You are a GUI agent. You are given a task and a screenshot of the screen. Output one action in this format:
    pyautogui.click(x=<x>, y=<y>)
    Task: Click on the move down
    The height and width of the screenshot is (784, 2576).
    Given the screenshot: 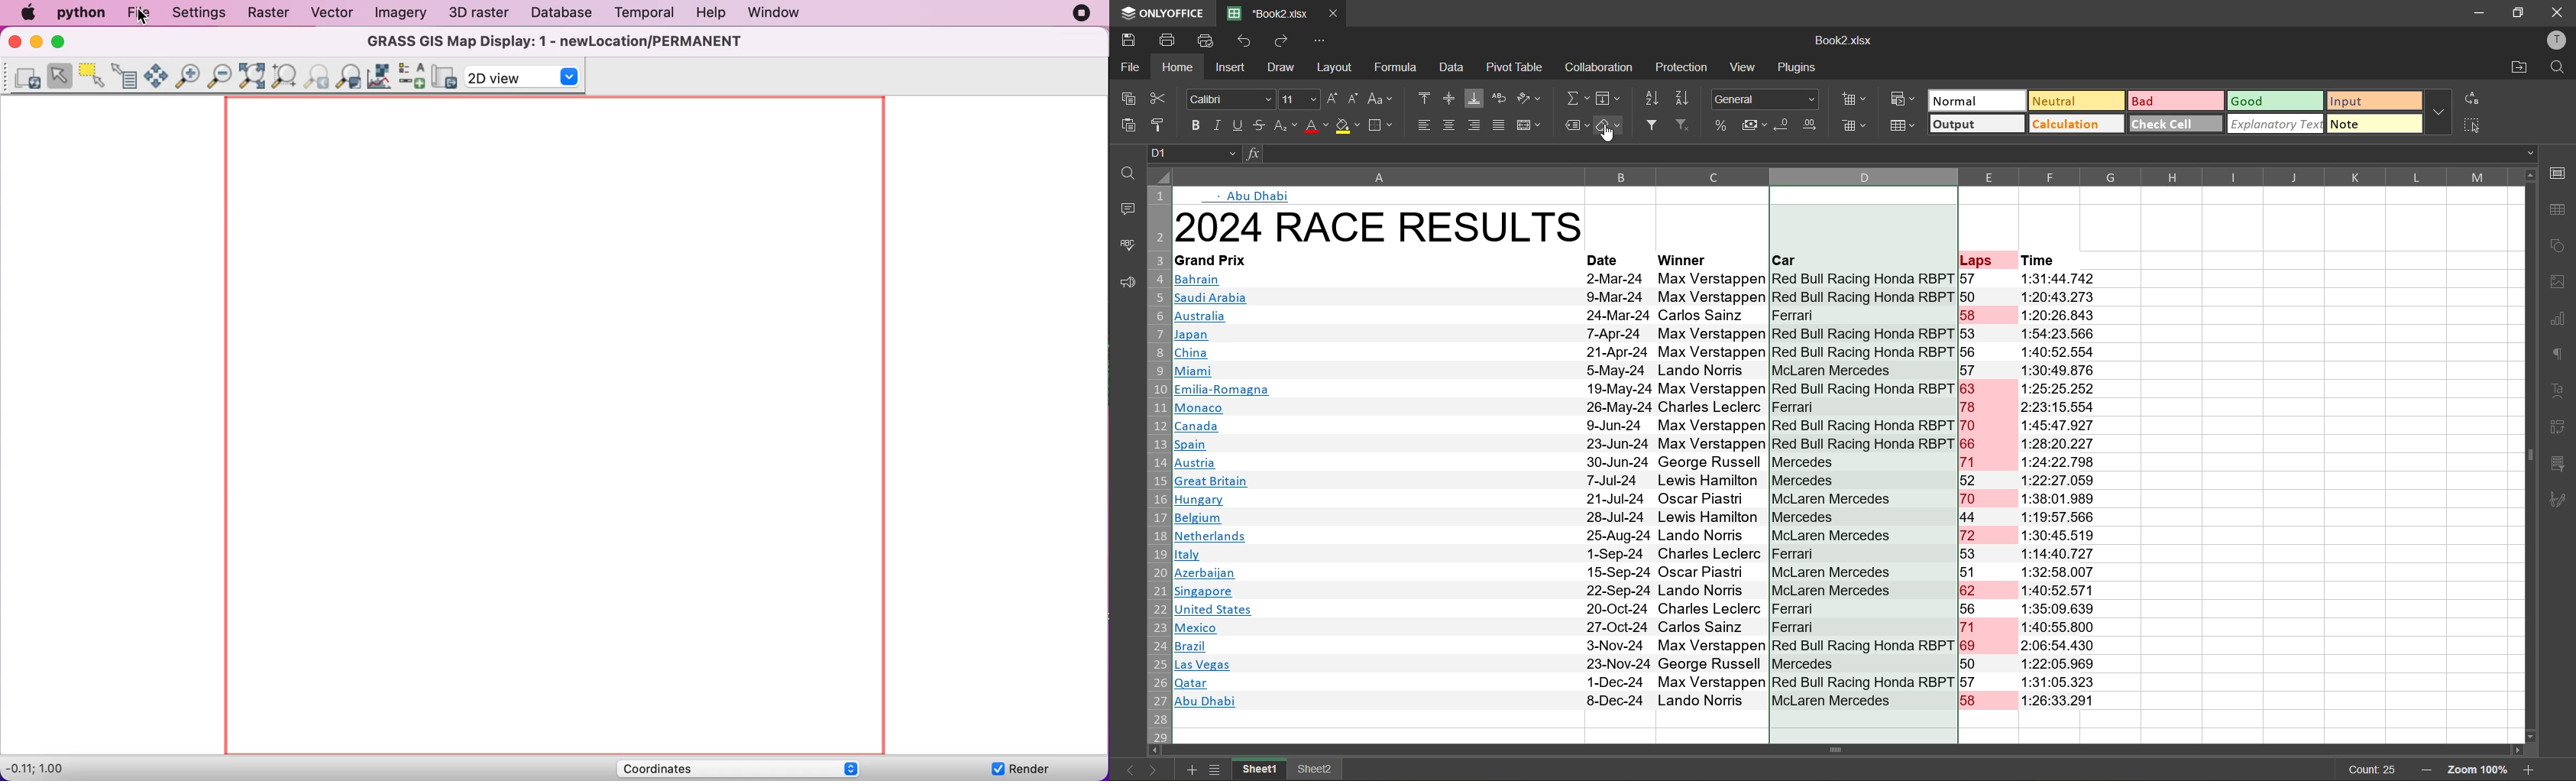 What is the action you would take?
    pyautogui.click(x=2529, y=737)
    